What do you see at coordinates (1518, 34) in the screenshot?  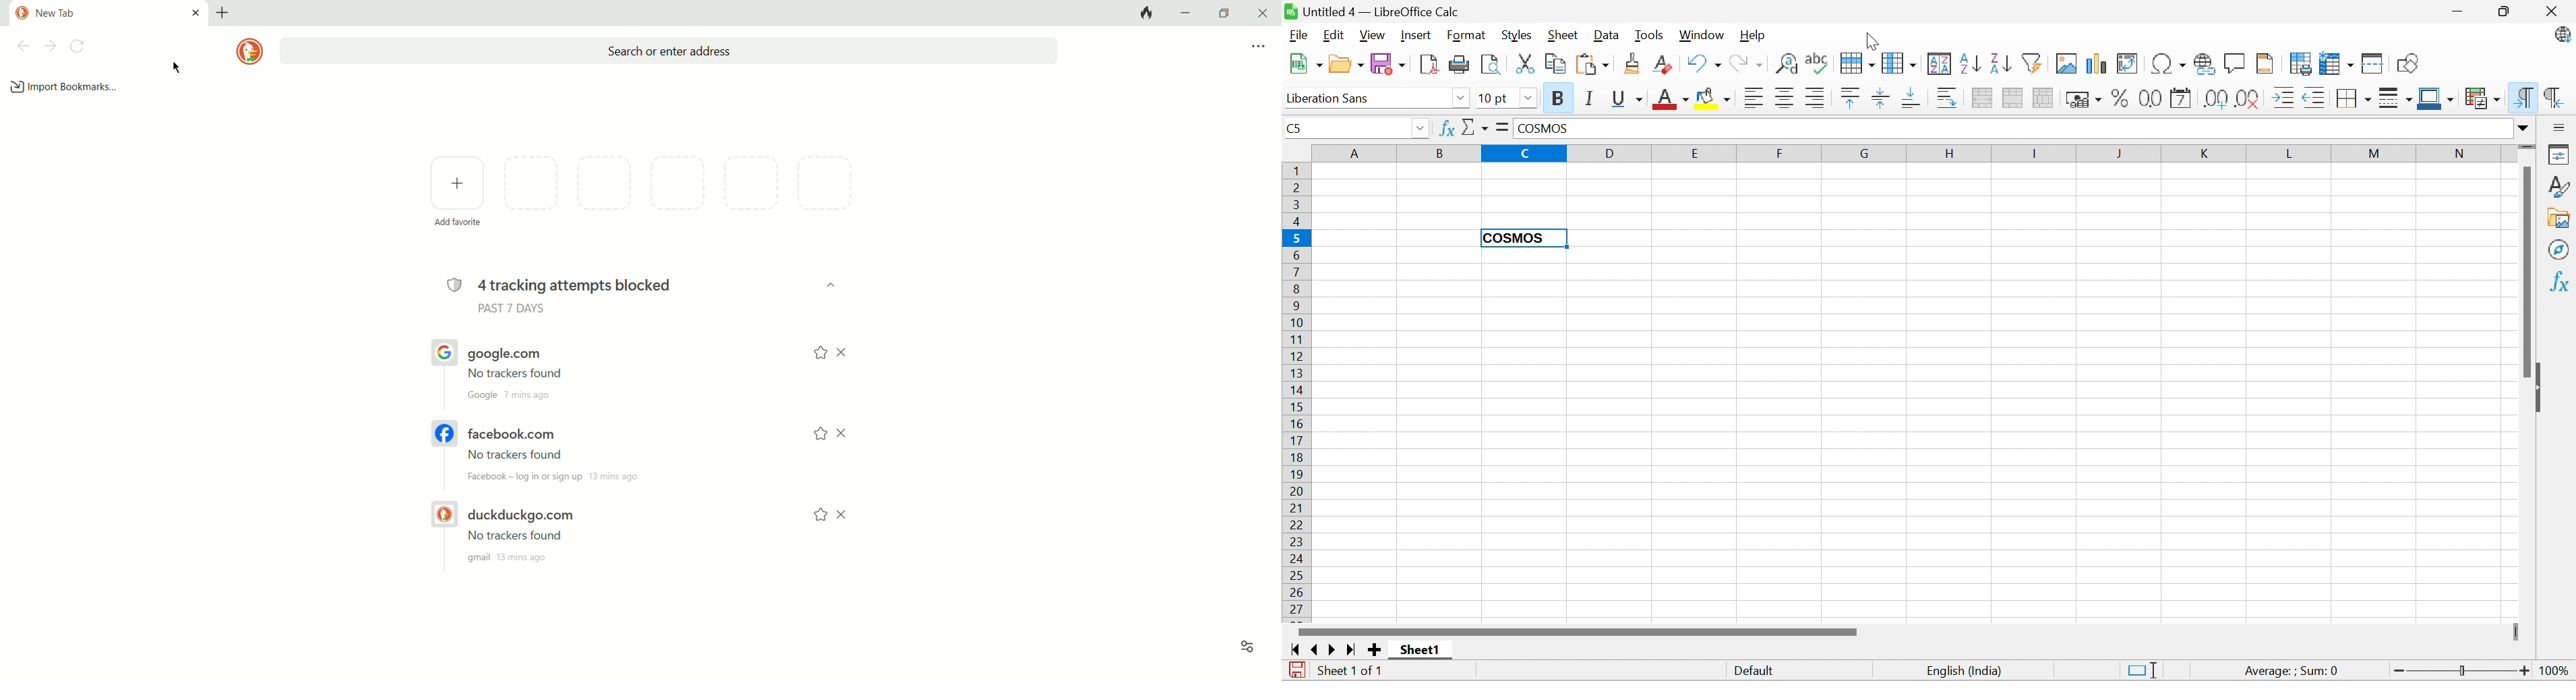 I see `Styles` at bounding box center [1518, 34].